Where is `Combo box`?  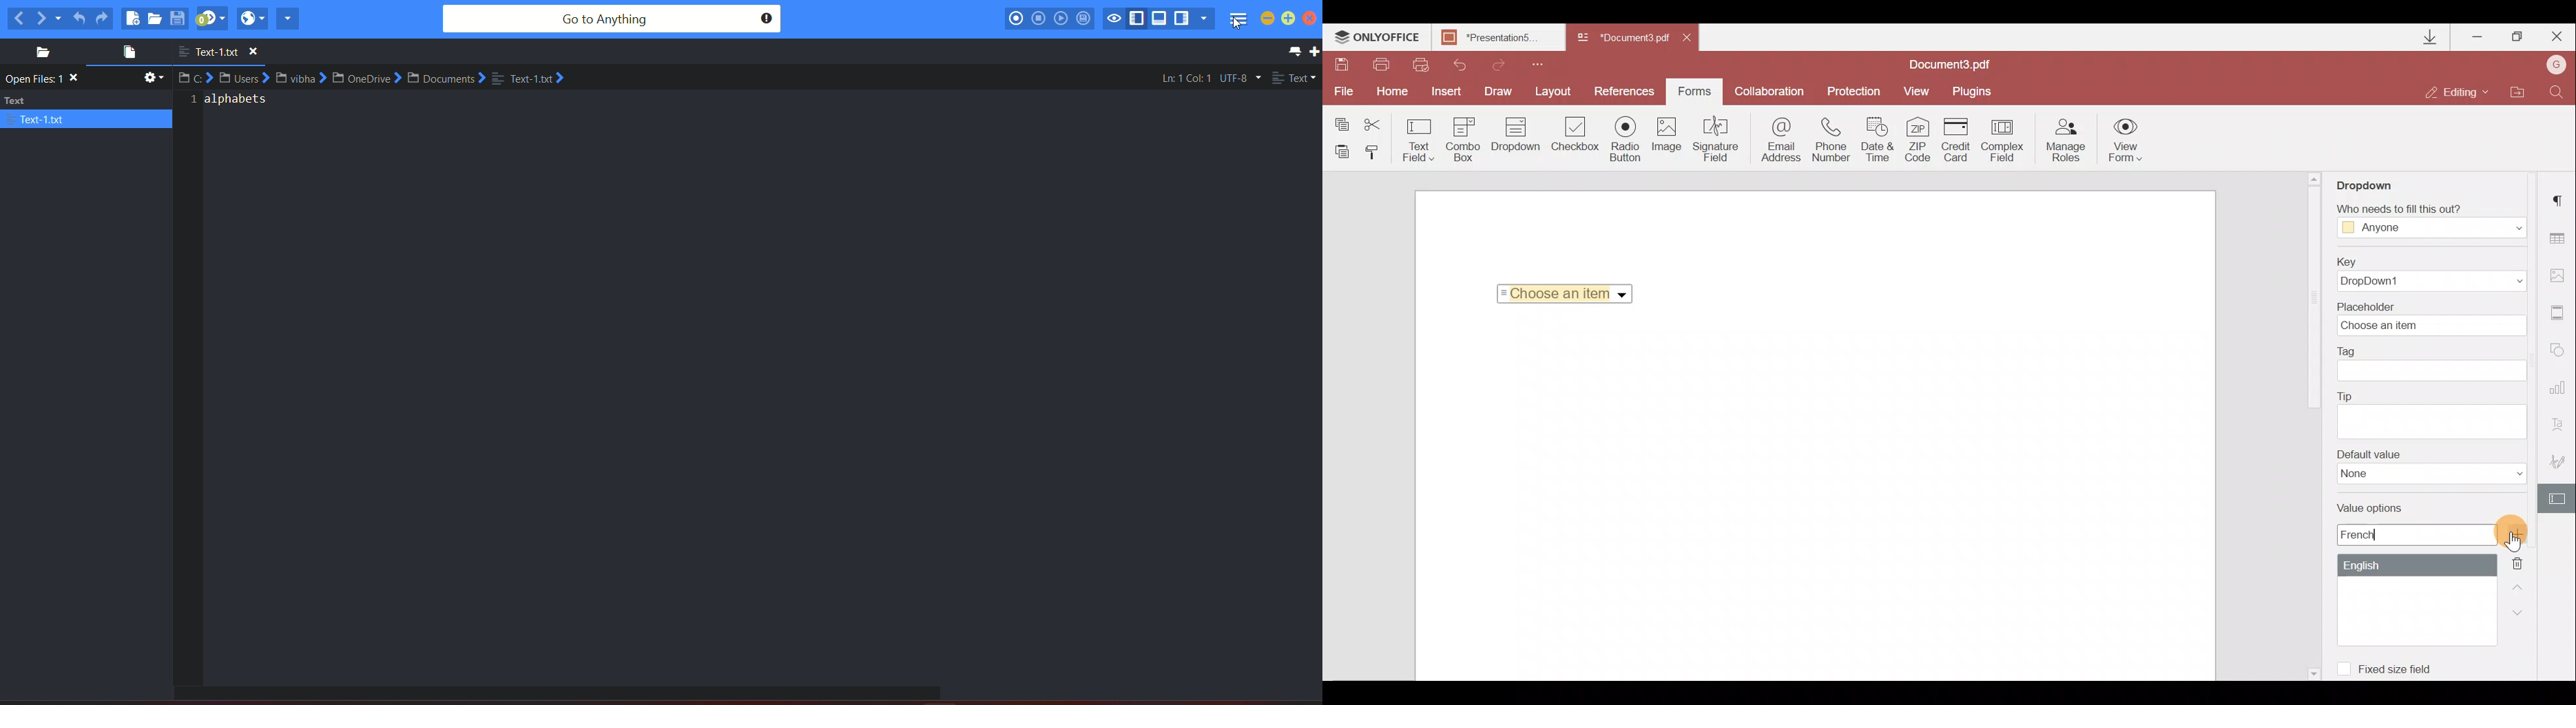 Combo box is located at coordinates (1463, 137).